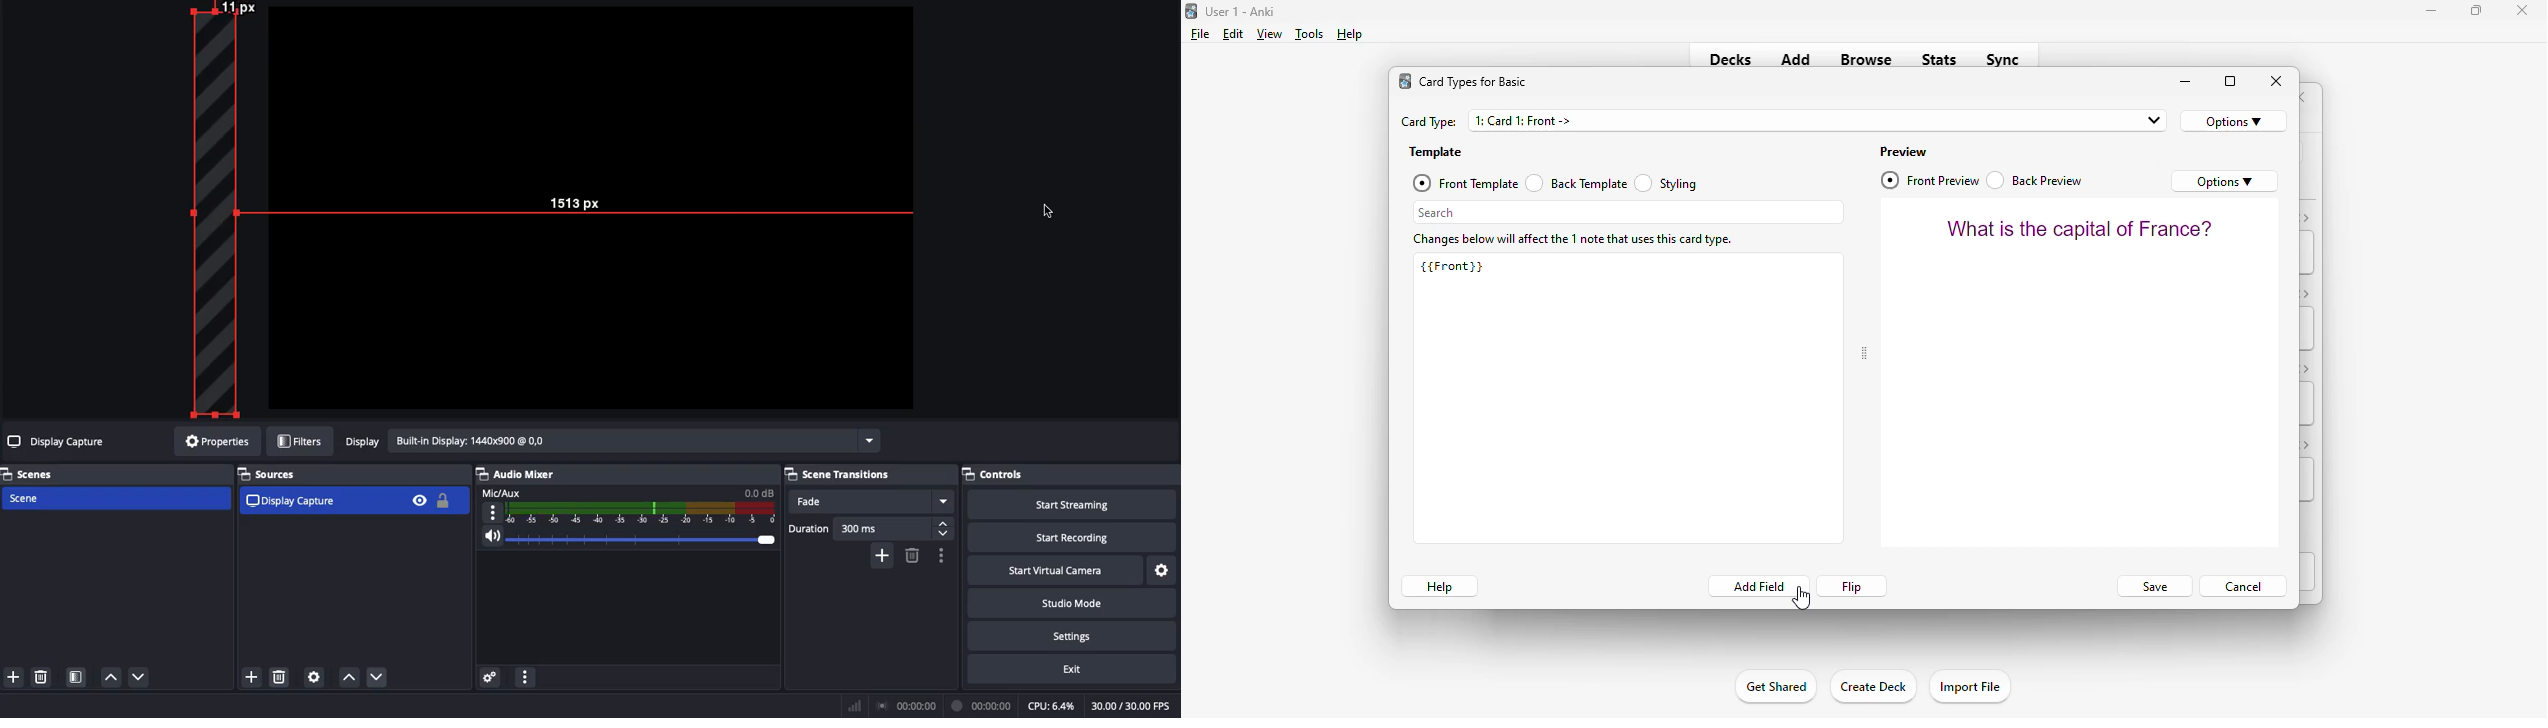 Image resolution: width=2548 pixels, height=728 pixels. What do you see at coordinates (2432, 10) in the screenshot?
I see `minimize` at bounding box center [2432, 10].